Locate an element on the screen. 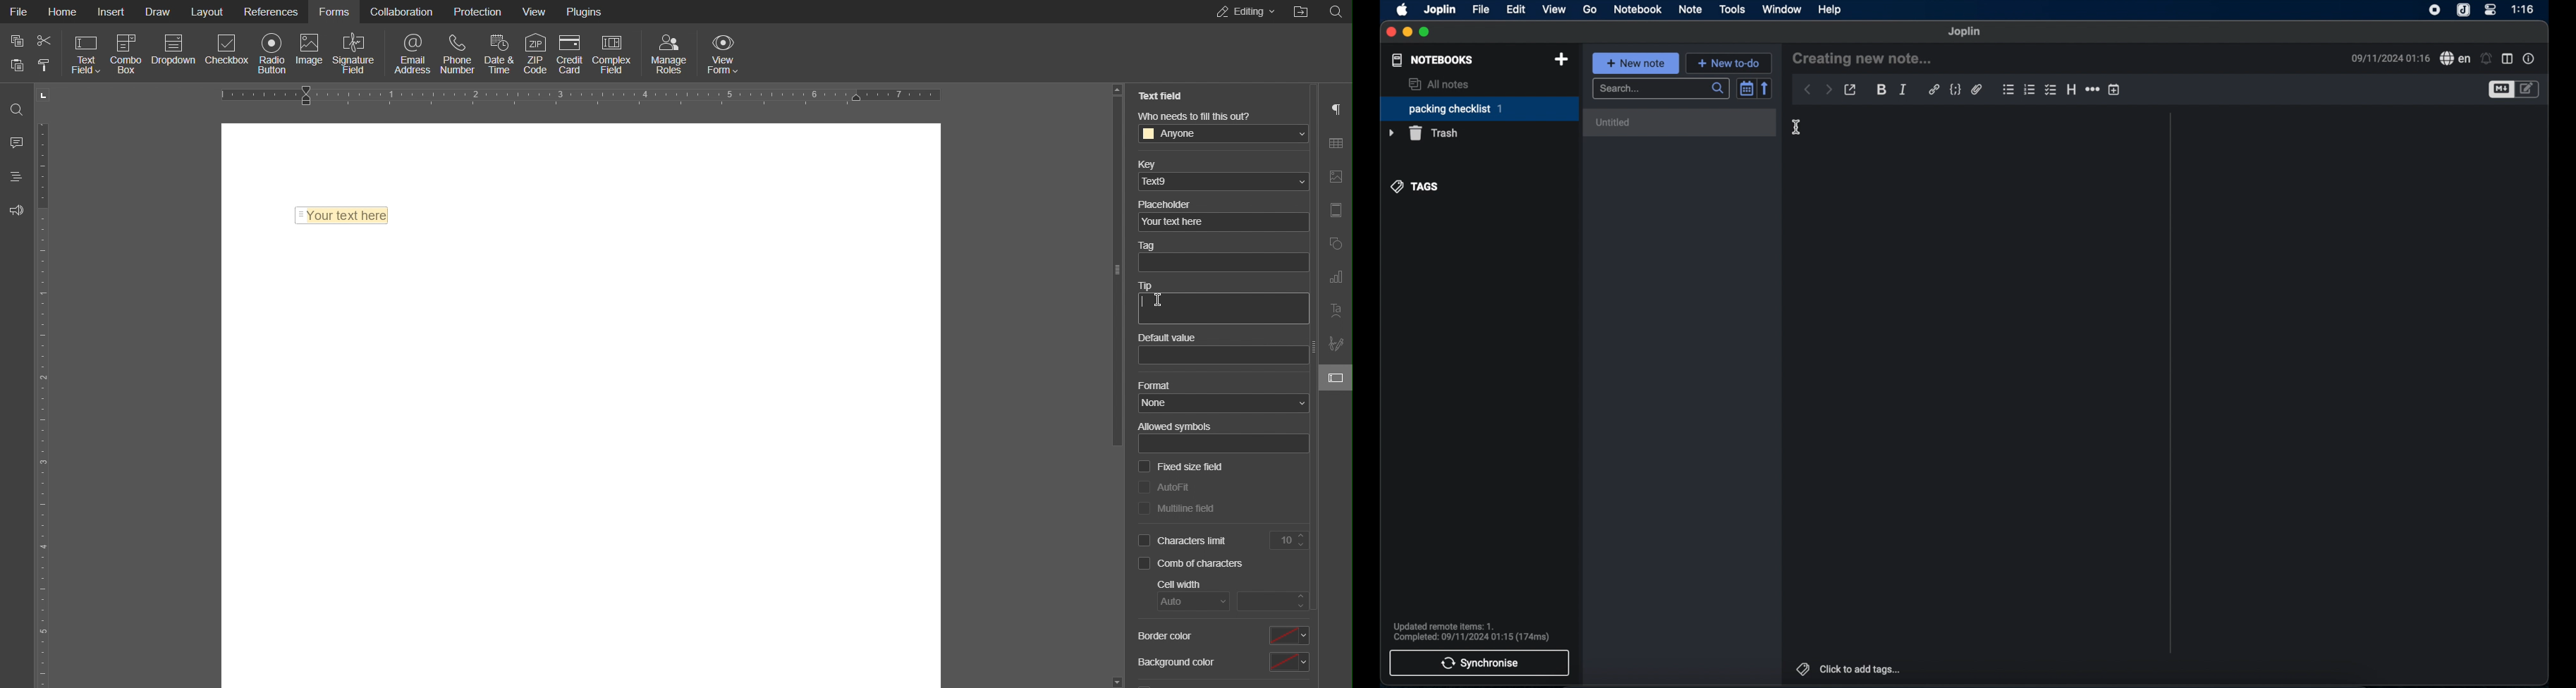 The height and width of the screenshot is (700, 2576). divider is located at coordinates (2169, 383).